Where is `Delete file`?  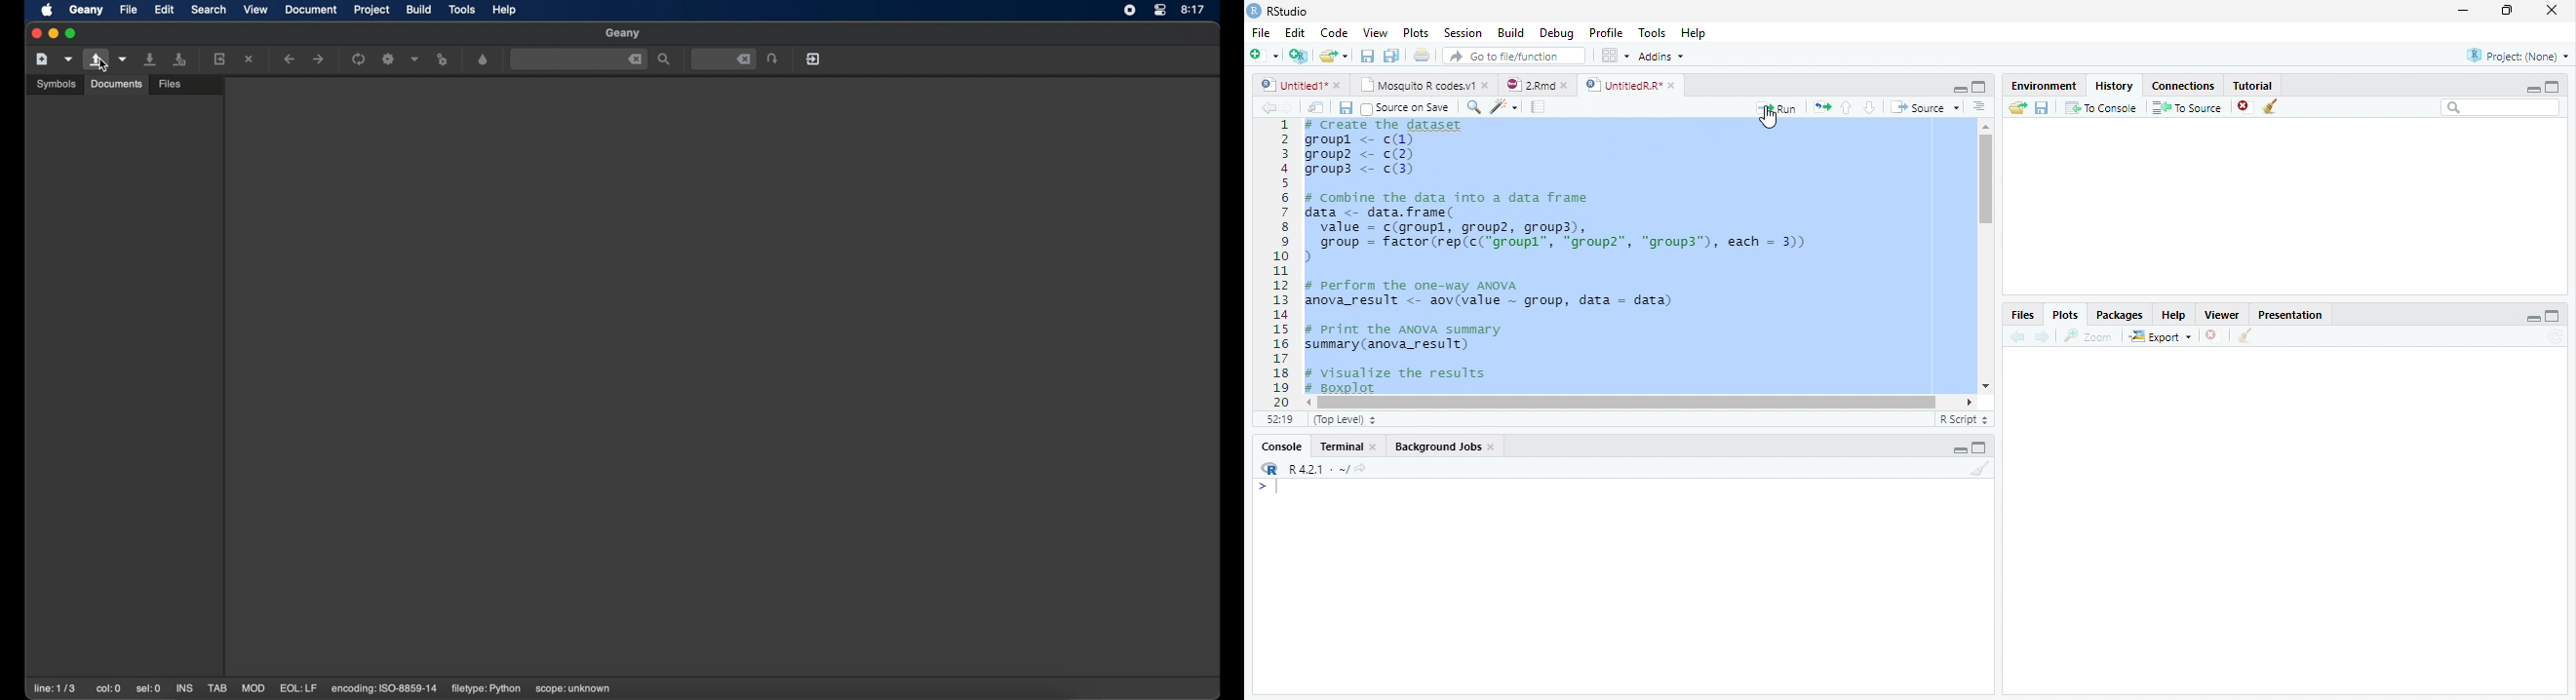
Delete file is located at coordinates (2246, 106).